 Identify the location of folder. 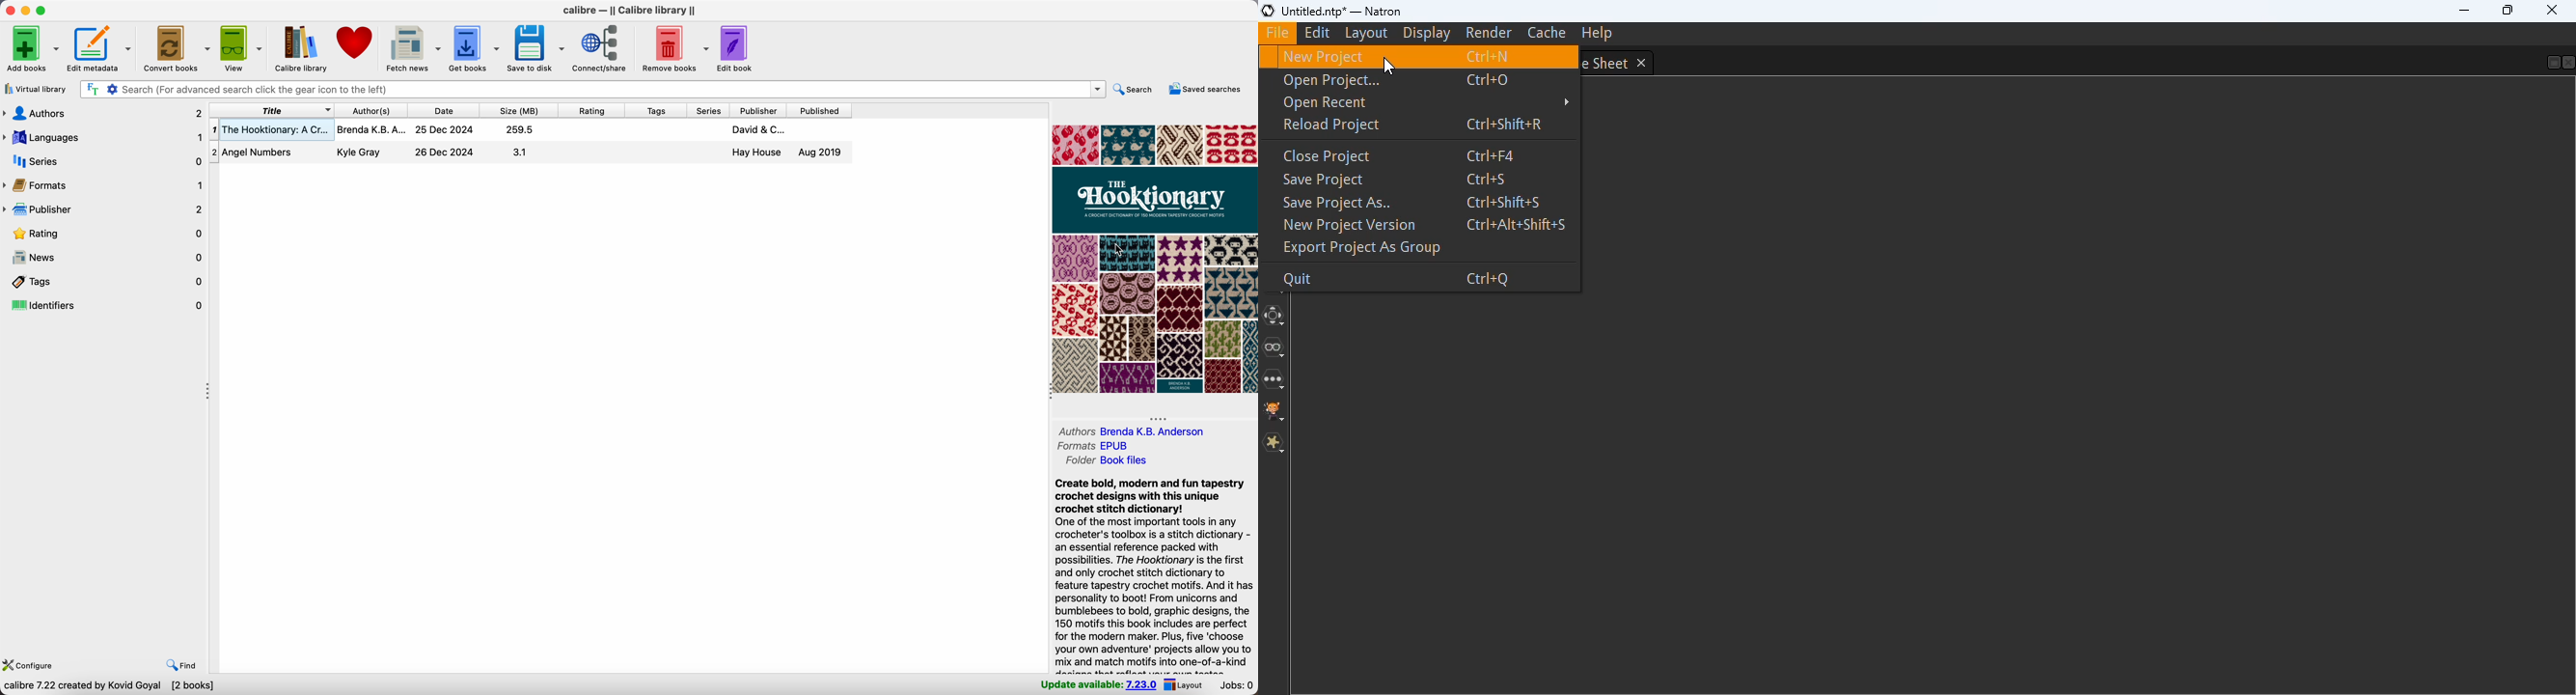
(1111, 460).